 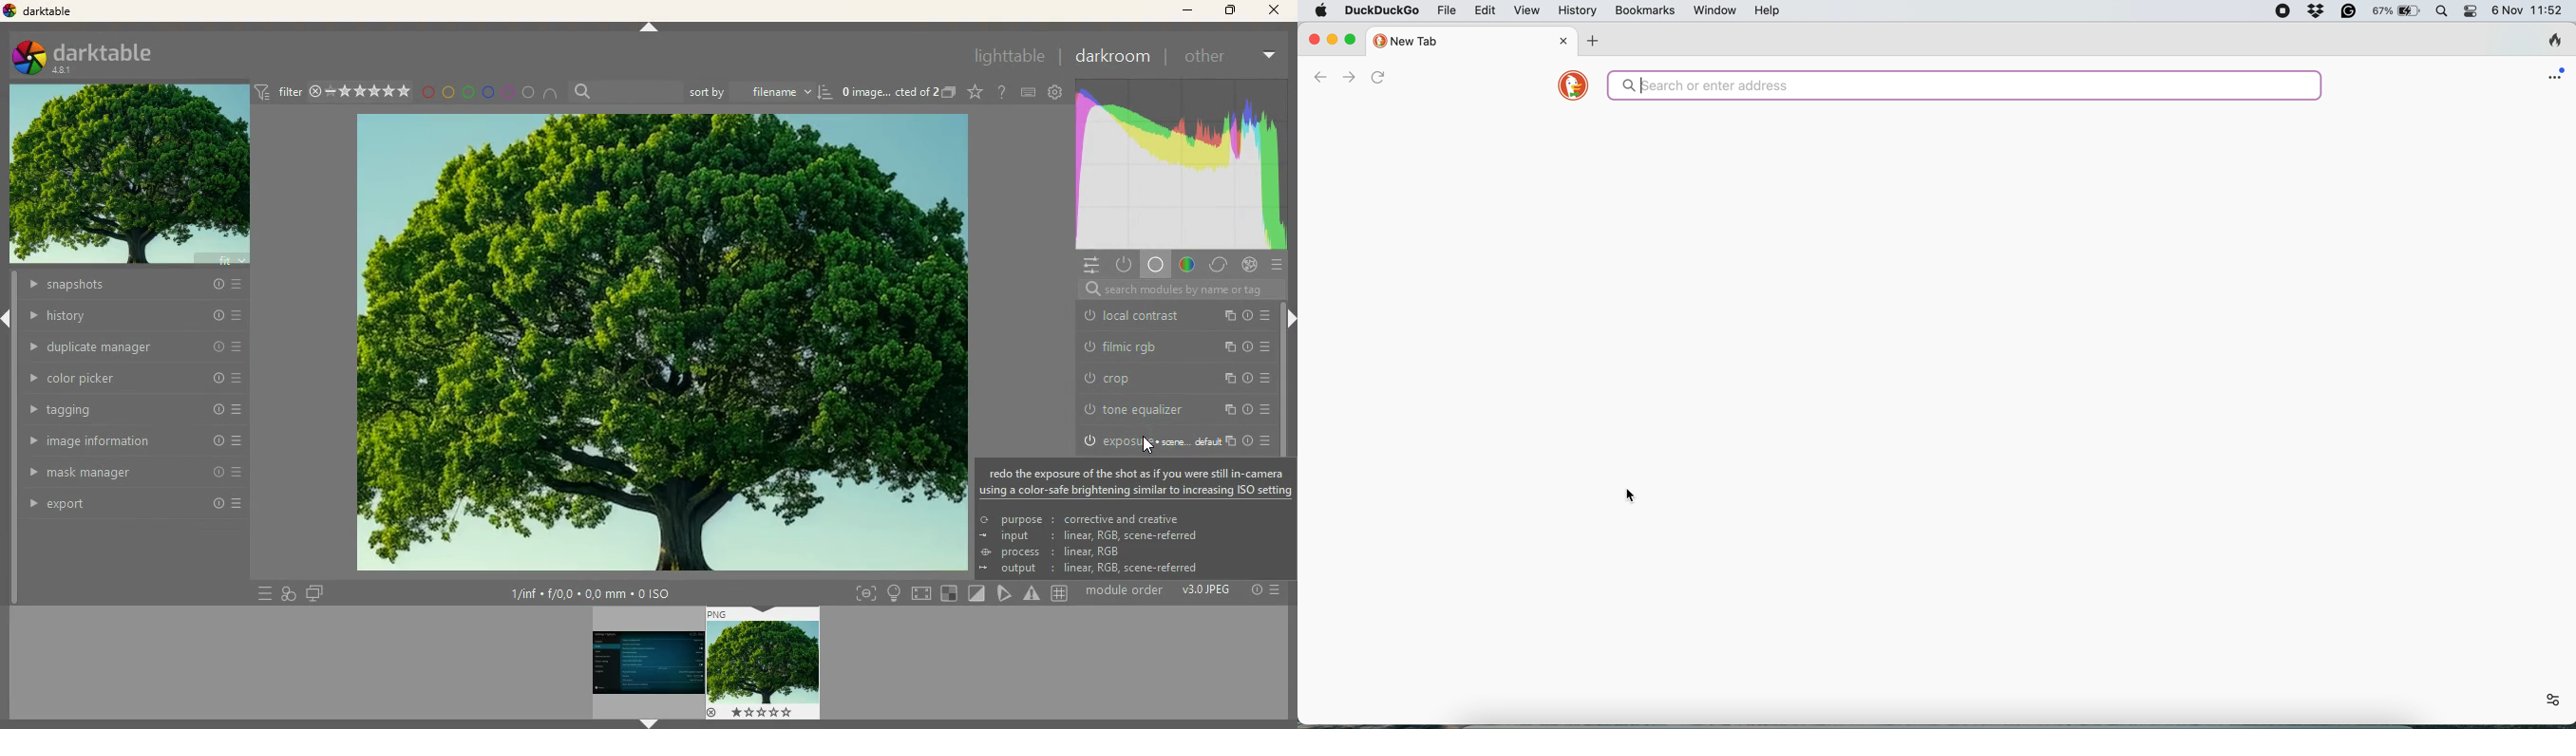 I want to click on yellow circle, so click(x=446, y=91).